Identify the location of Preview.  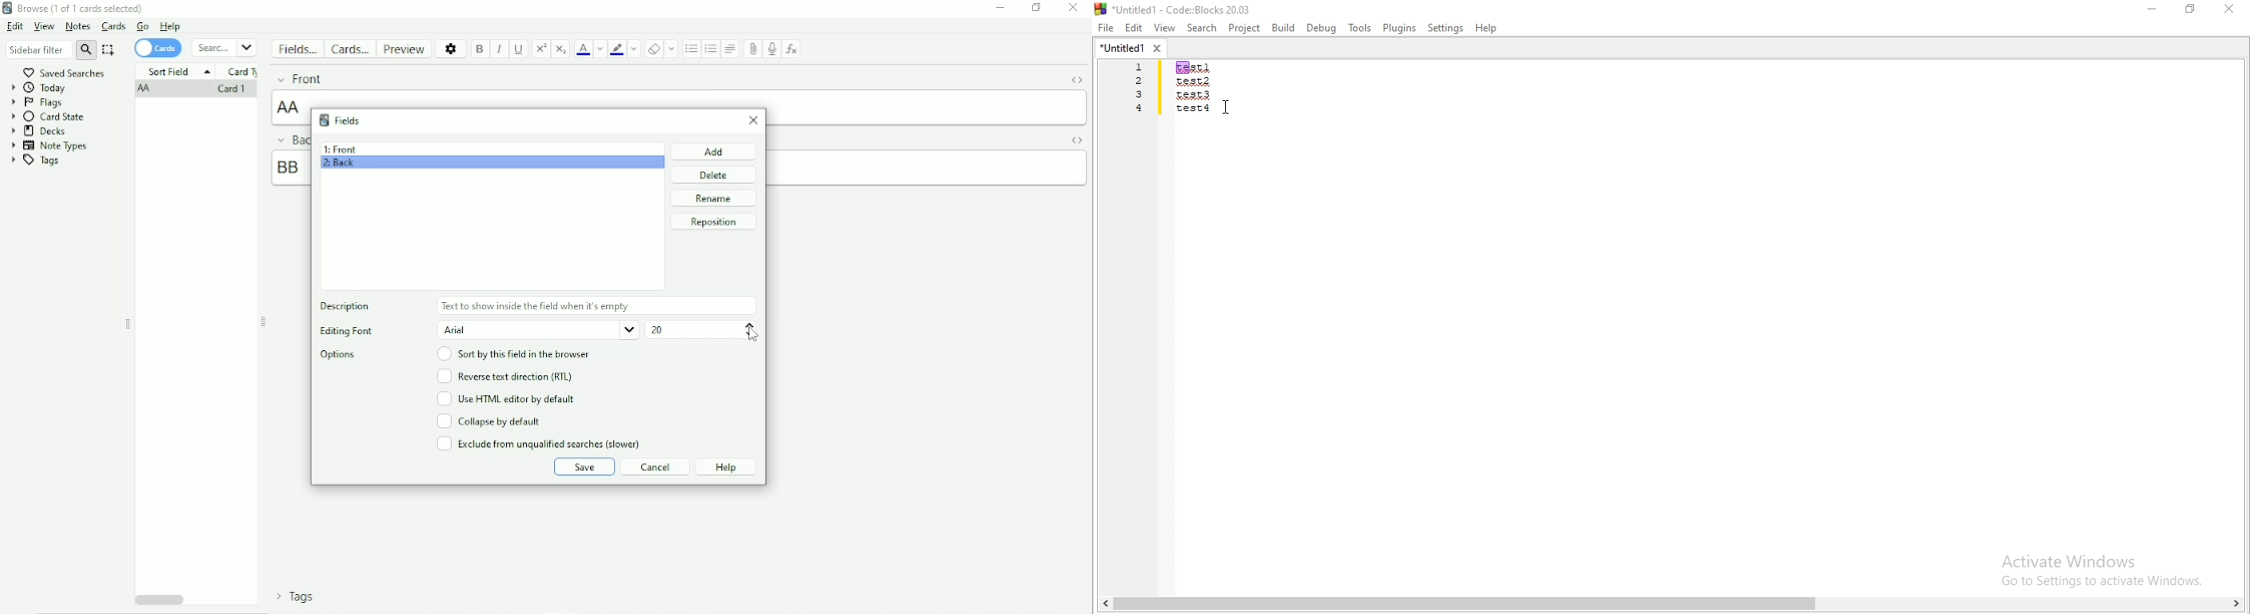
(405, 49).